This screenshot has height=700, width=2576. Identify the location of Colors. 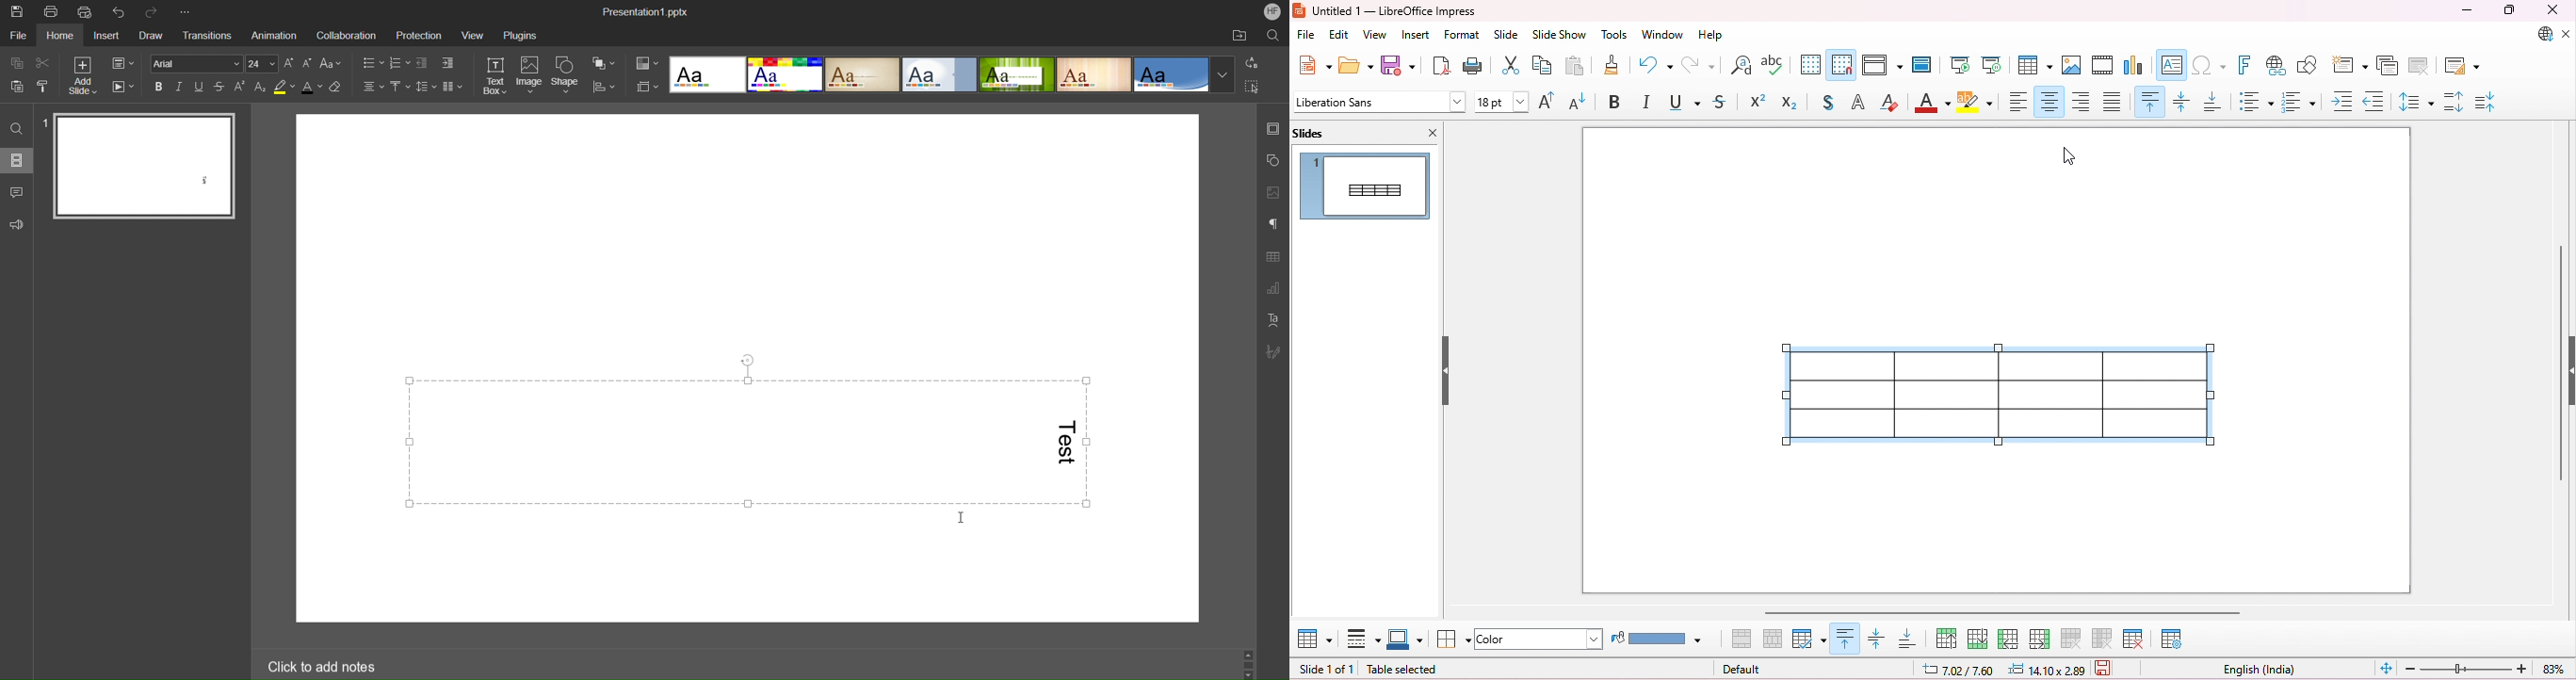
(648, 64).